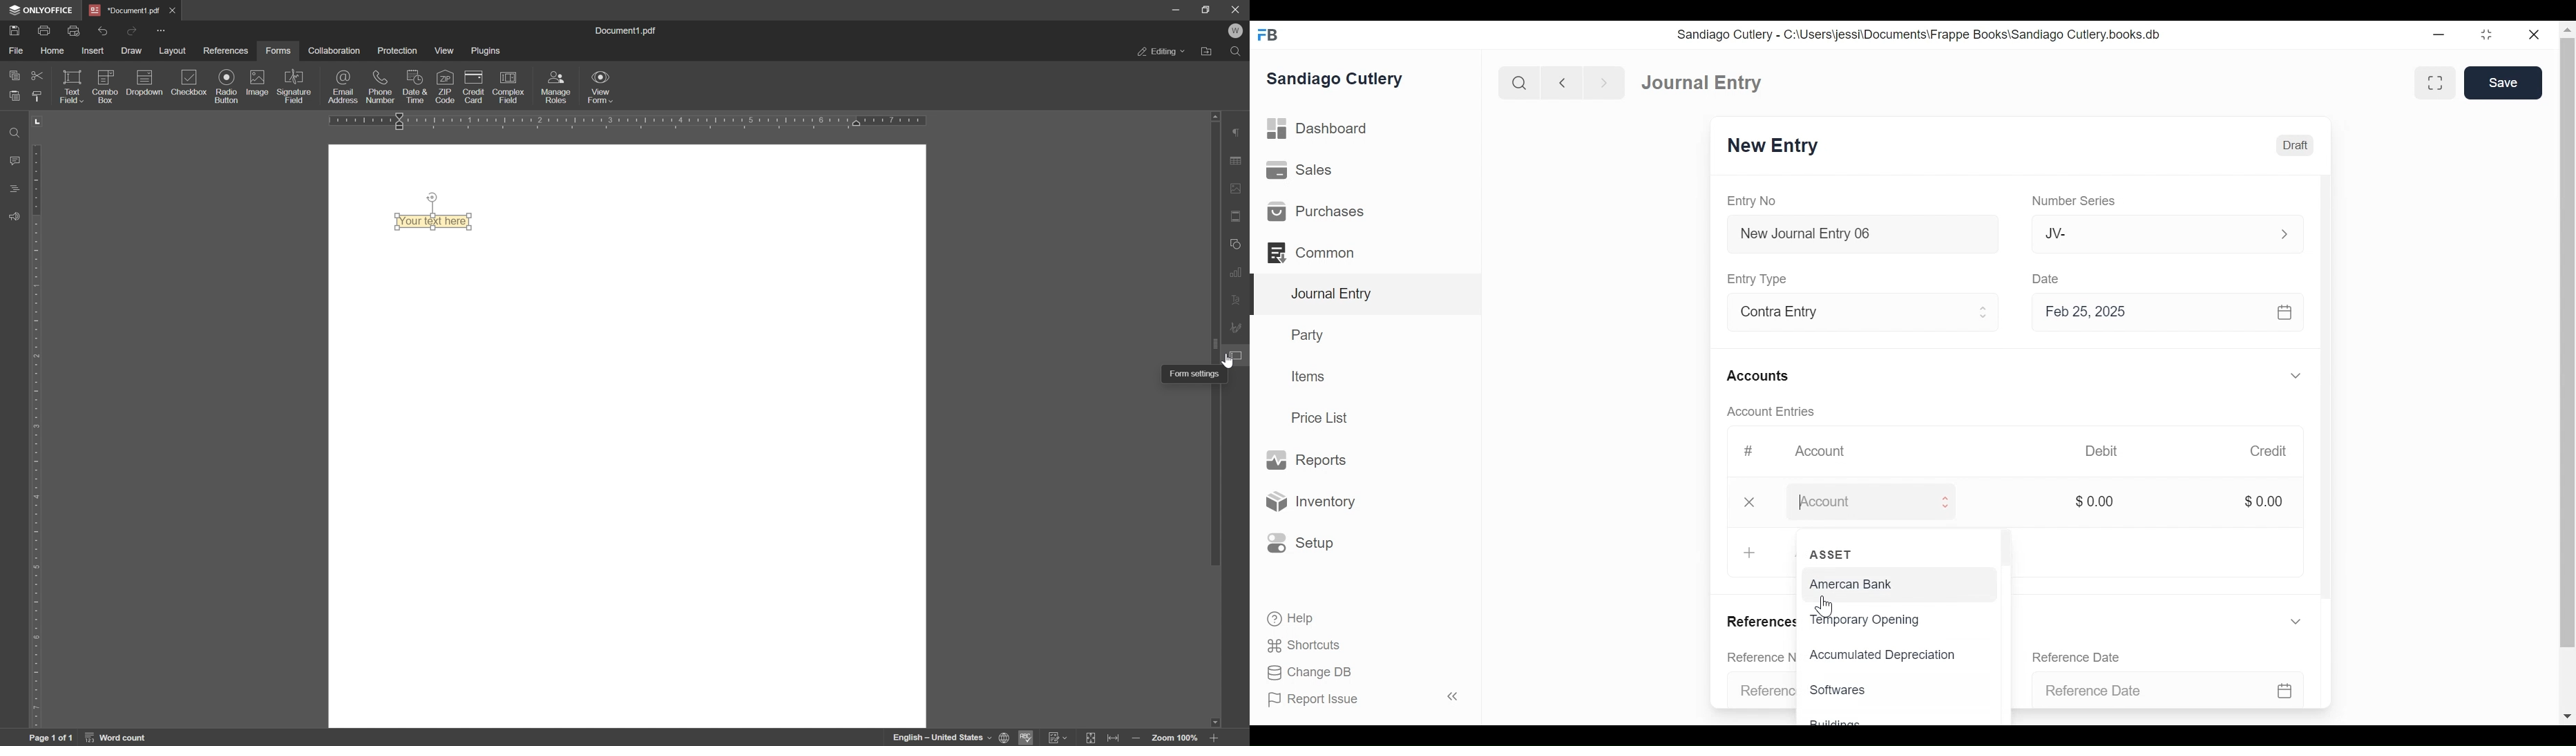  Describe the element at coordinates (1238, 216) in the screenshot. I see `header & footer` at that location.